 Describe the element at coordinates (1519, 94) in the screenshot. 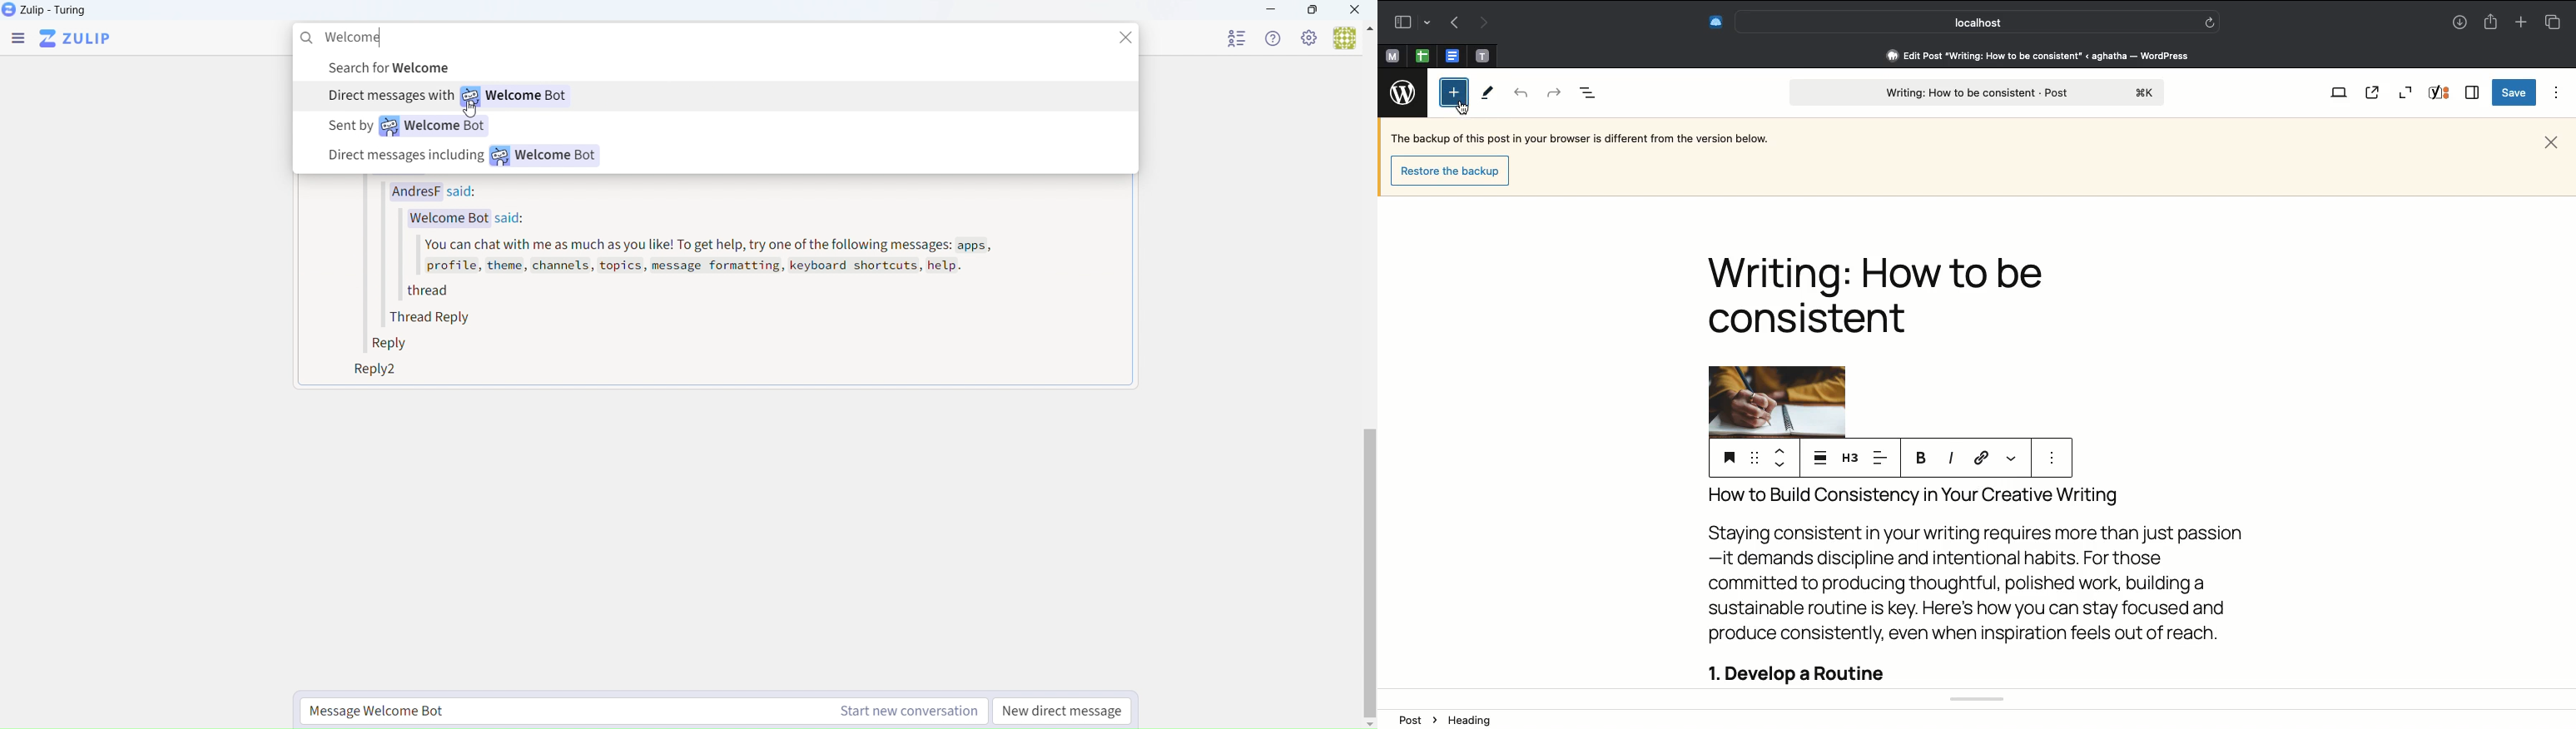

I see `Back` at that location.